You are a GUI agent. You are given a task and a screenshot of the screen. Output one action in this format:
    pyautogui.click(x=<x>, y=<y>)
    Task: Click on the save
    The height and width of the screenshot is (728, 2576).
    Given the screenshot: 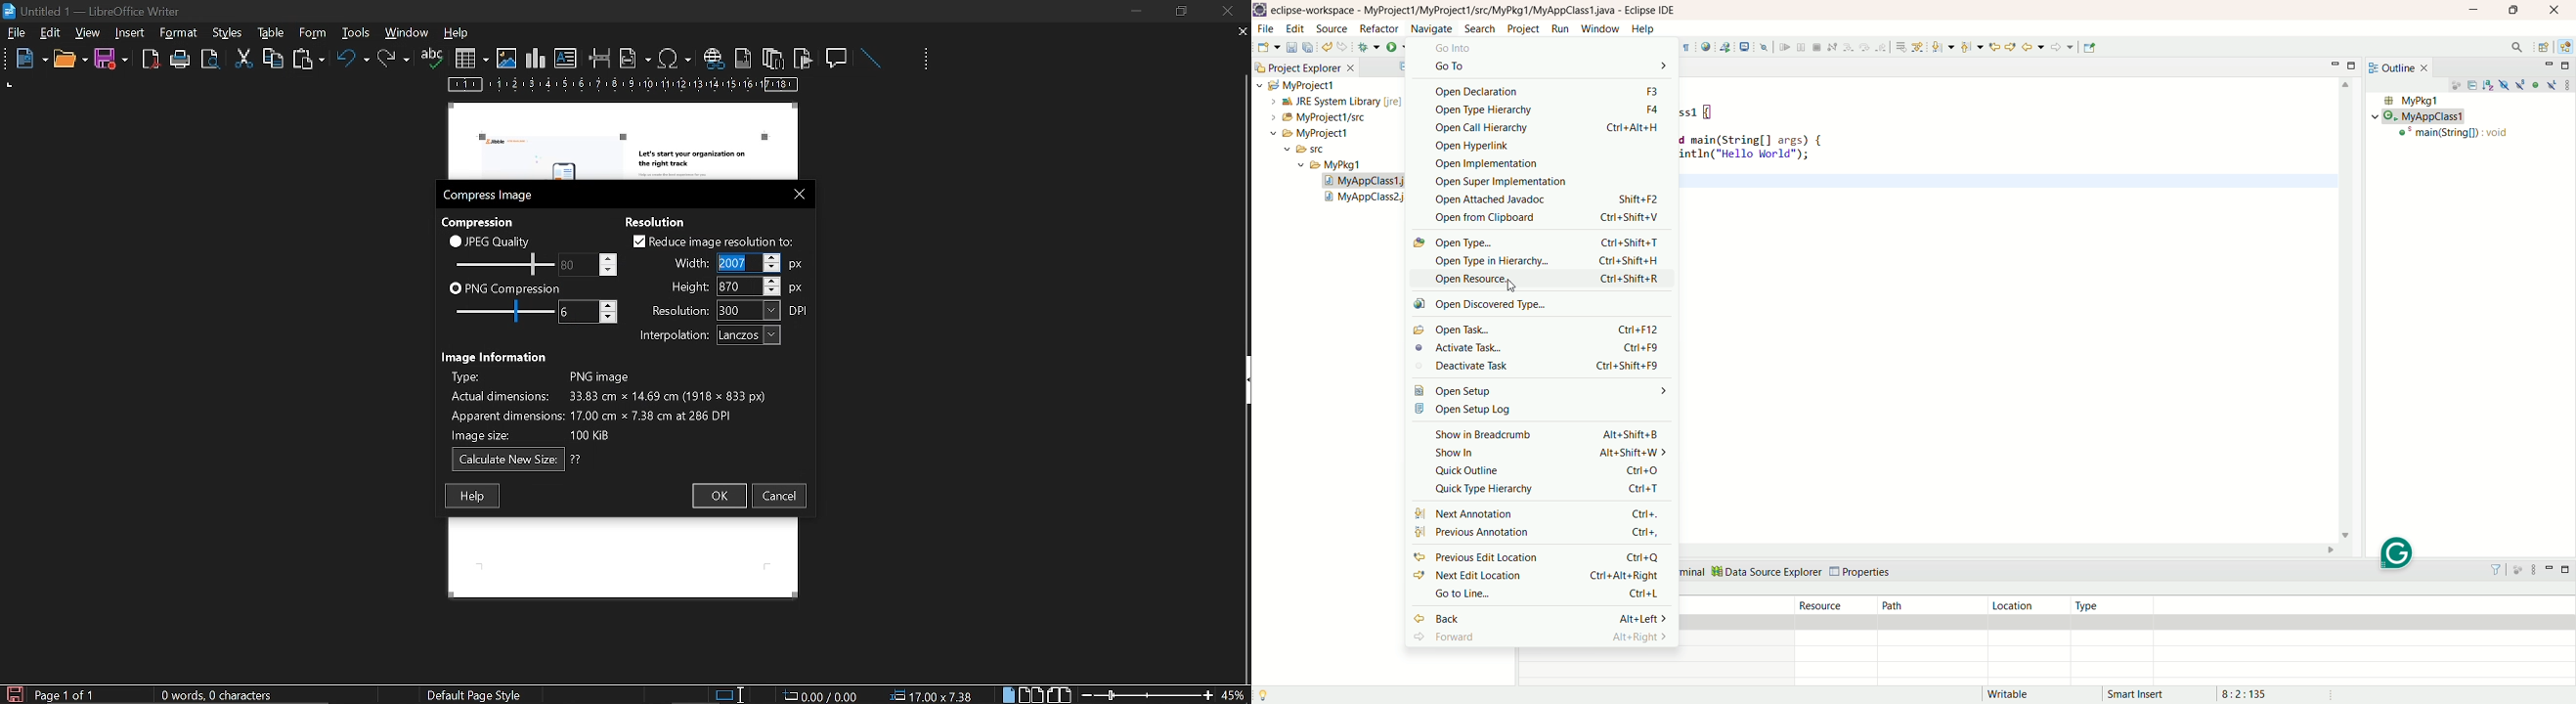 What is the action you would take?
    pyautogui.click(x=1292, y=47)
    